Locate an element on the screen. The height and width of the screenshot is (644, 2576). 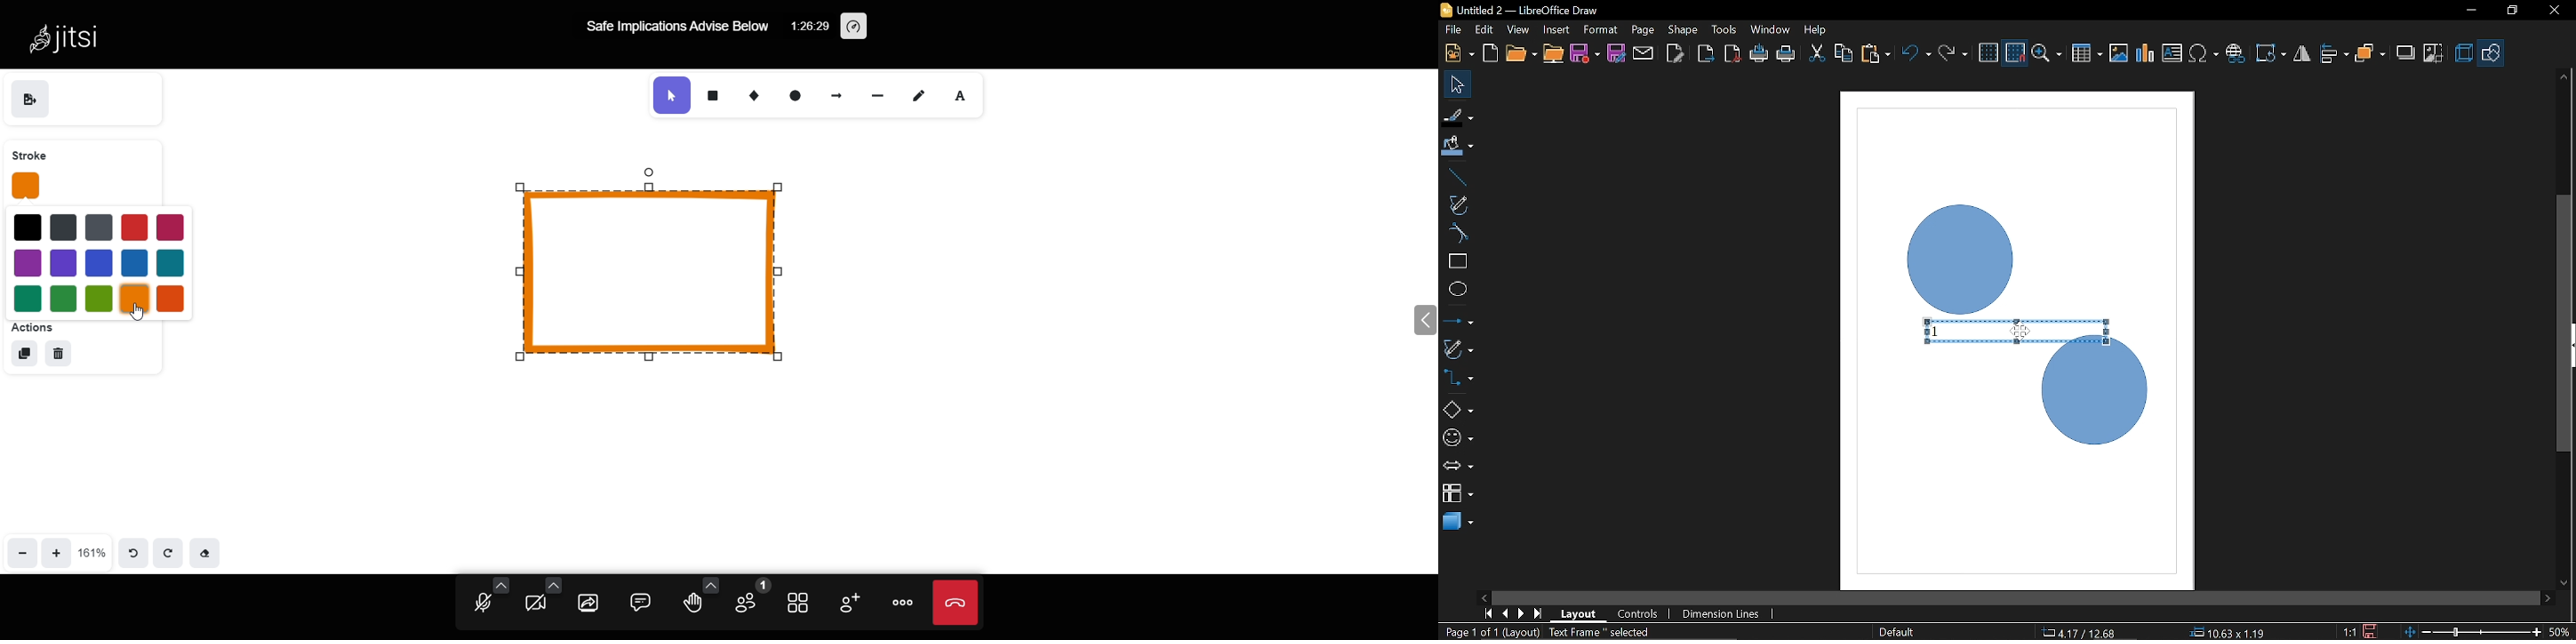
Save is located at coordinates (2372, 631).